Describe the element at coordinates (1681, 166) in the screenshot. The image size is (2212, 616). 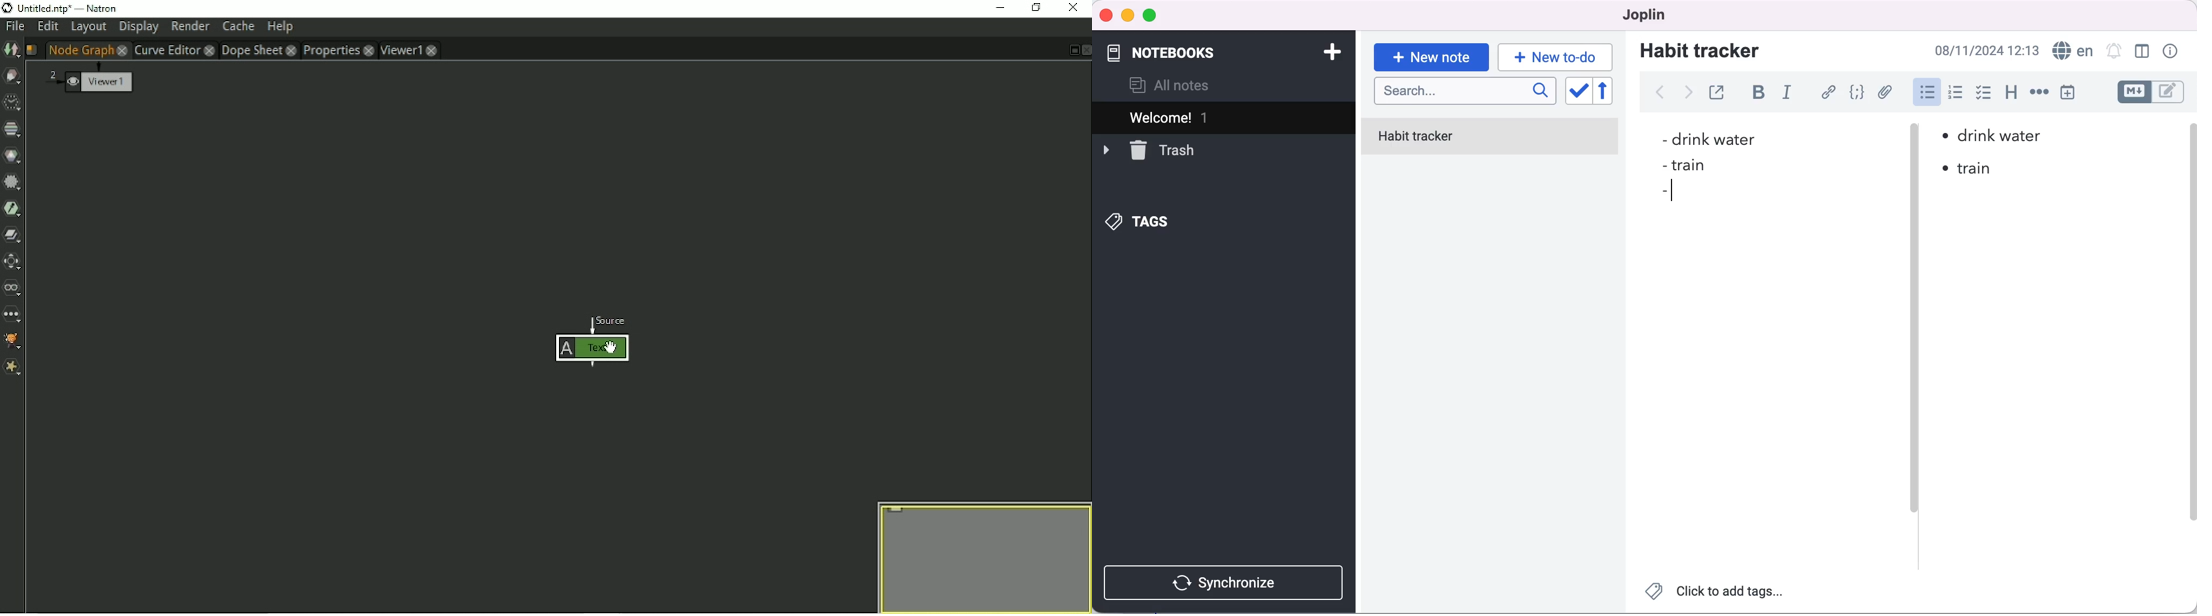
I see `- train` at that location.